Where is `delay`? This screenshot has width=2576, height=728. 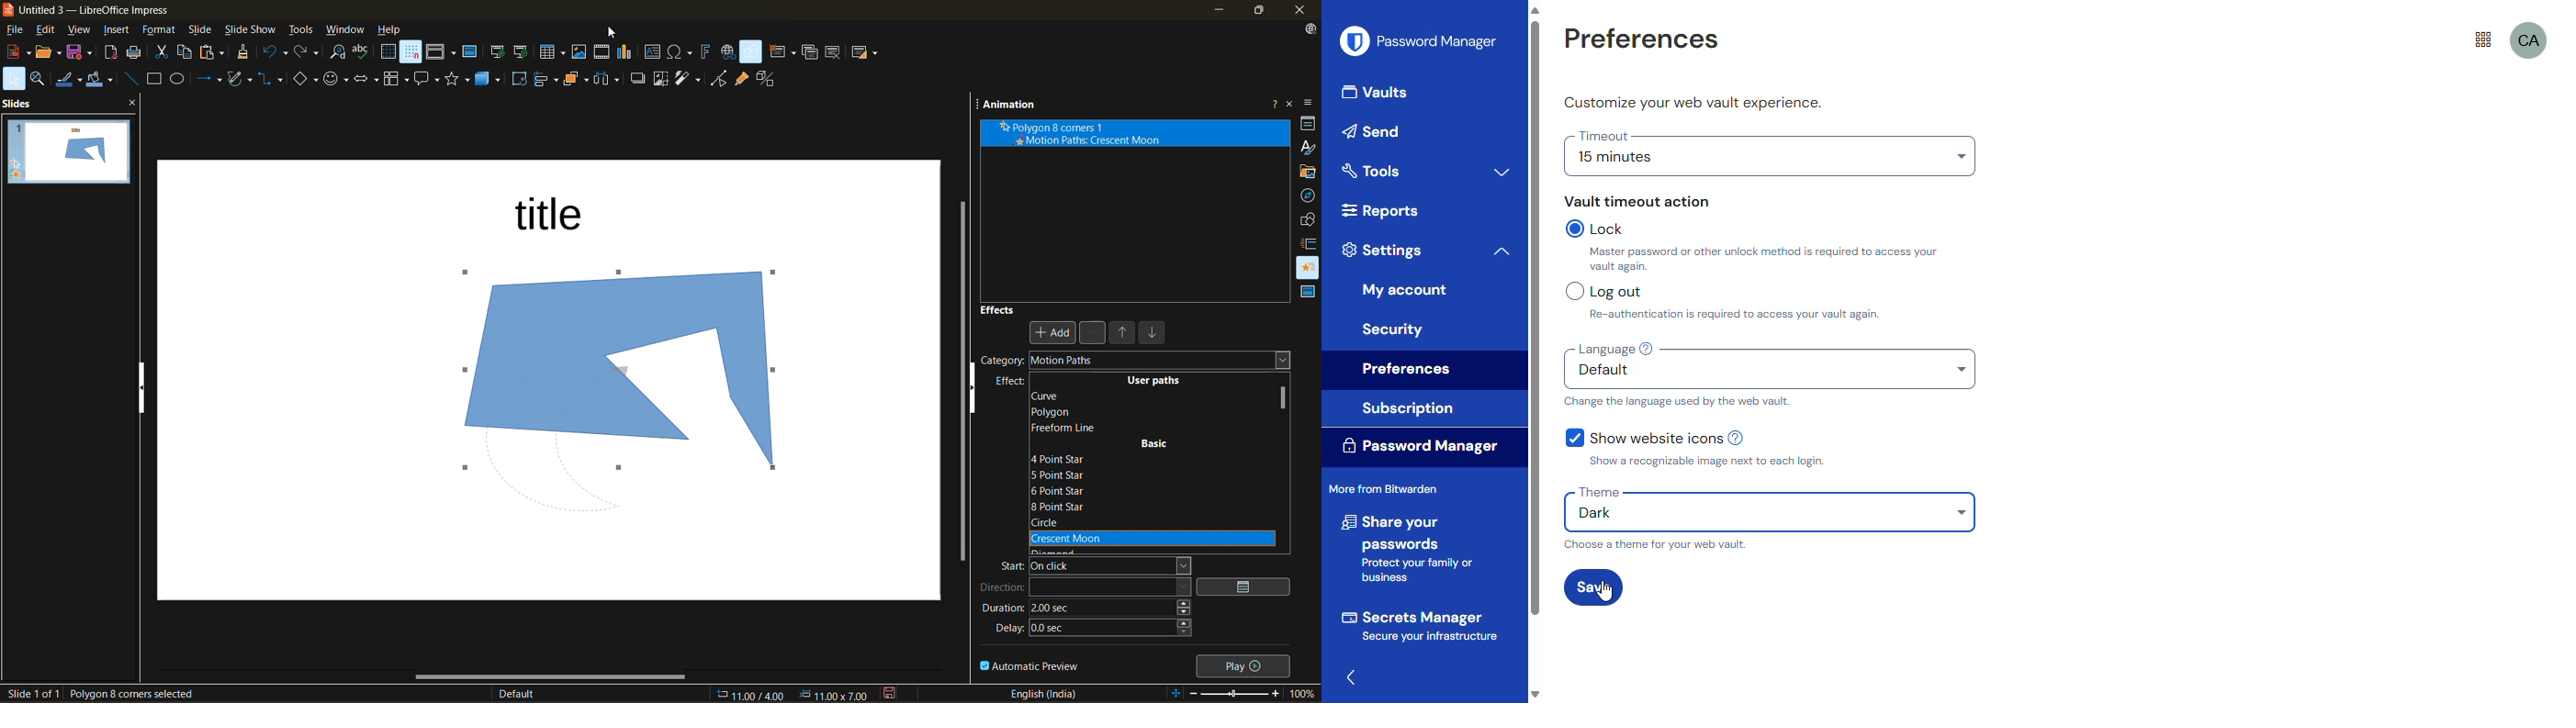
delay is located at coordinates (1089, 629).